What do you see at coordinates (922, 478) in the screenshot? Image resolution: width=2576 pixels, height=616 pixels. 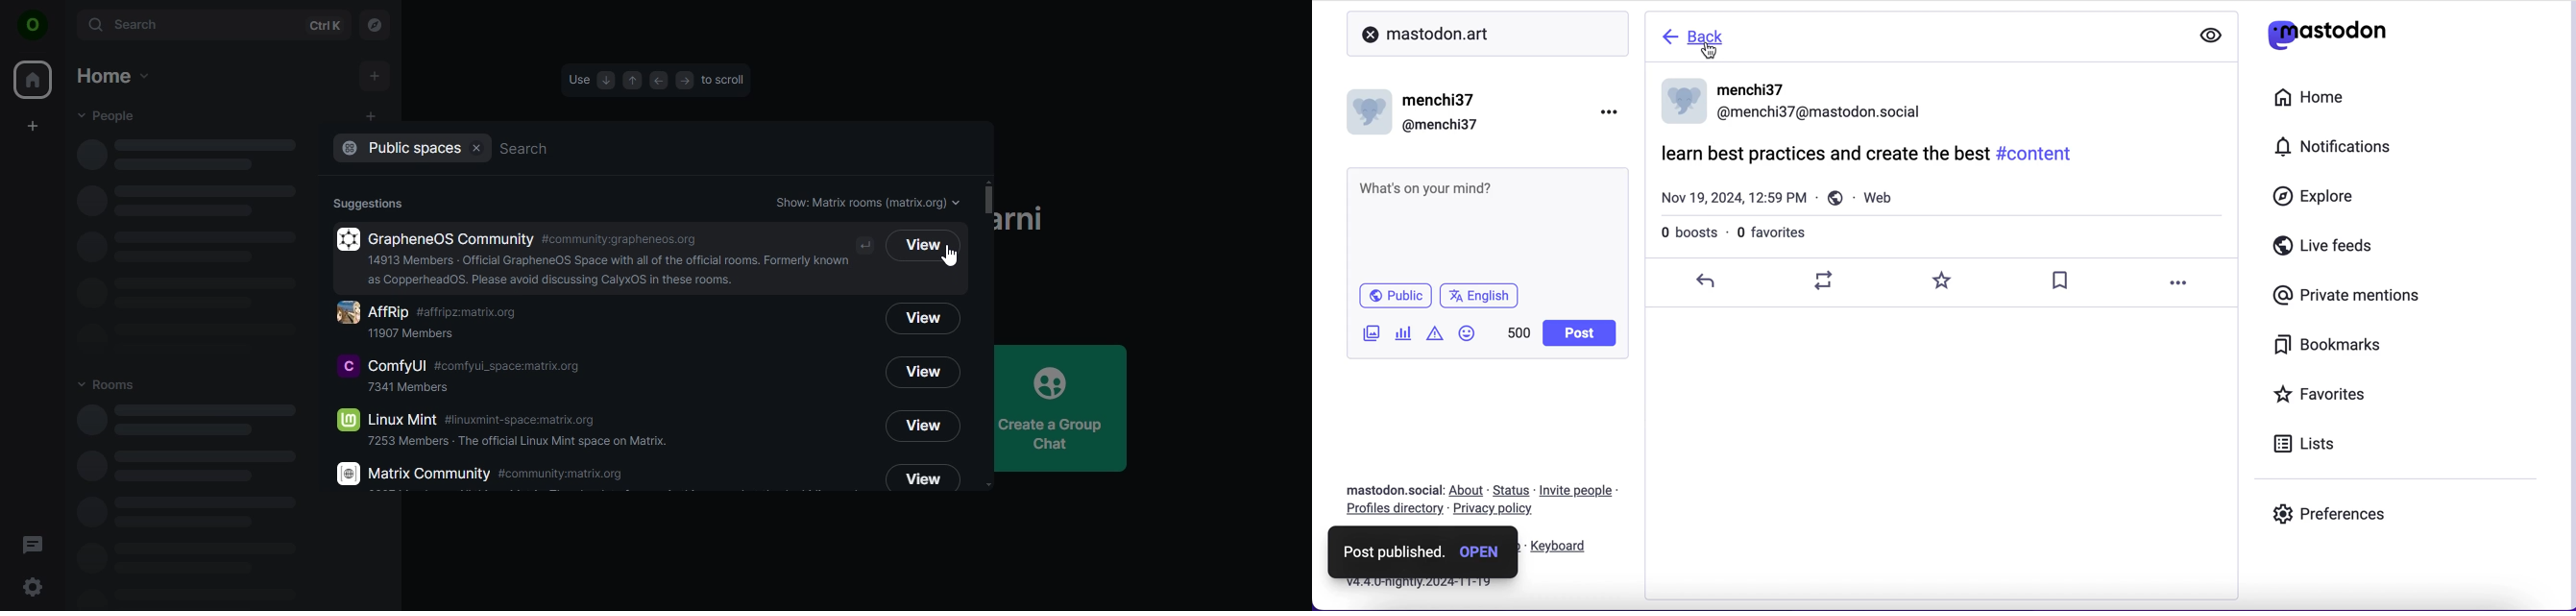 I see `view` at bounding box center [922, 478].